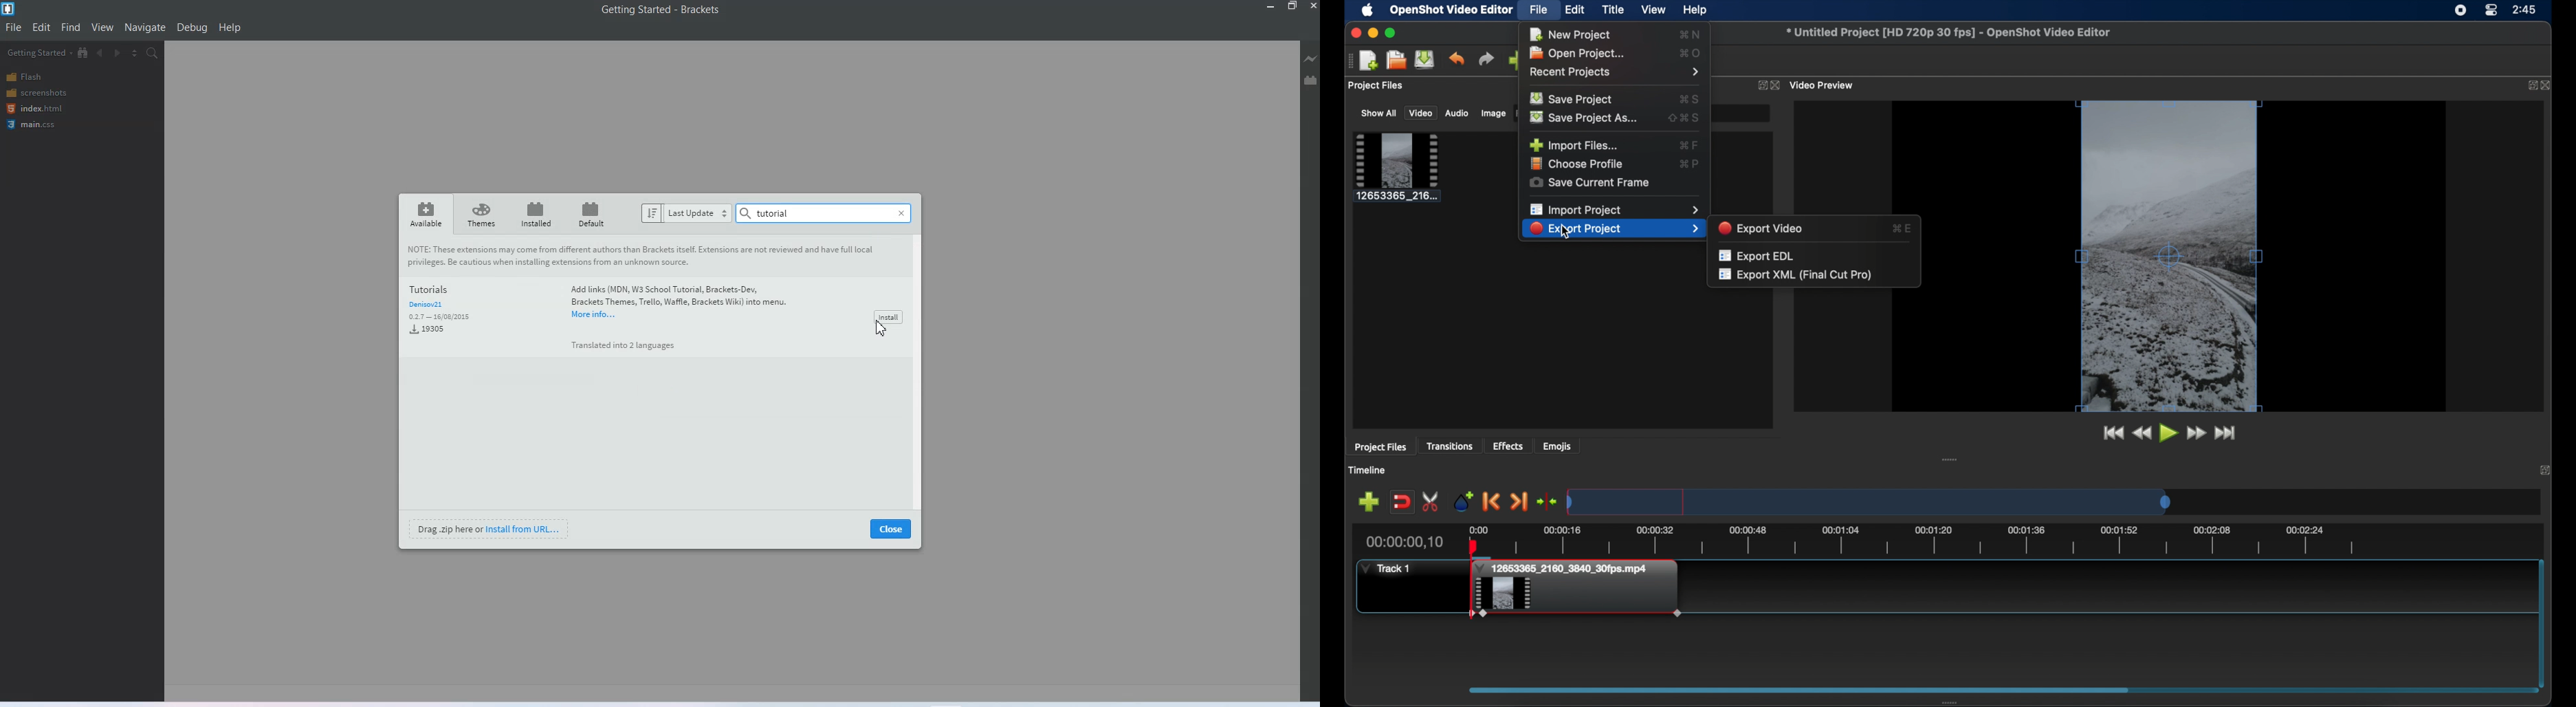 The height and width of the screenshot is (728, 2576). I want to click on index.html, so click(34, 108).